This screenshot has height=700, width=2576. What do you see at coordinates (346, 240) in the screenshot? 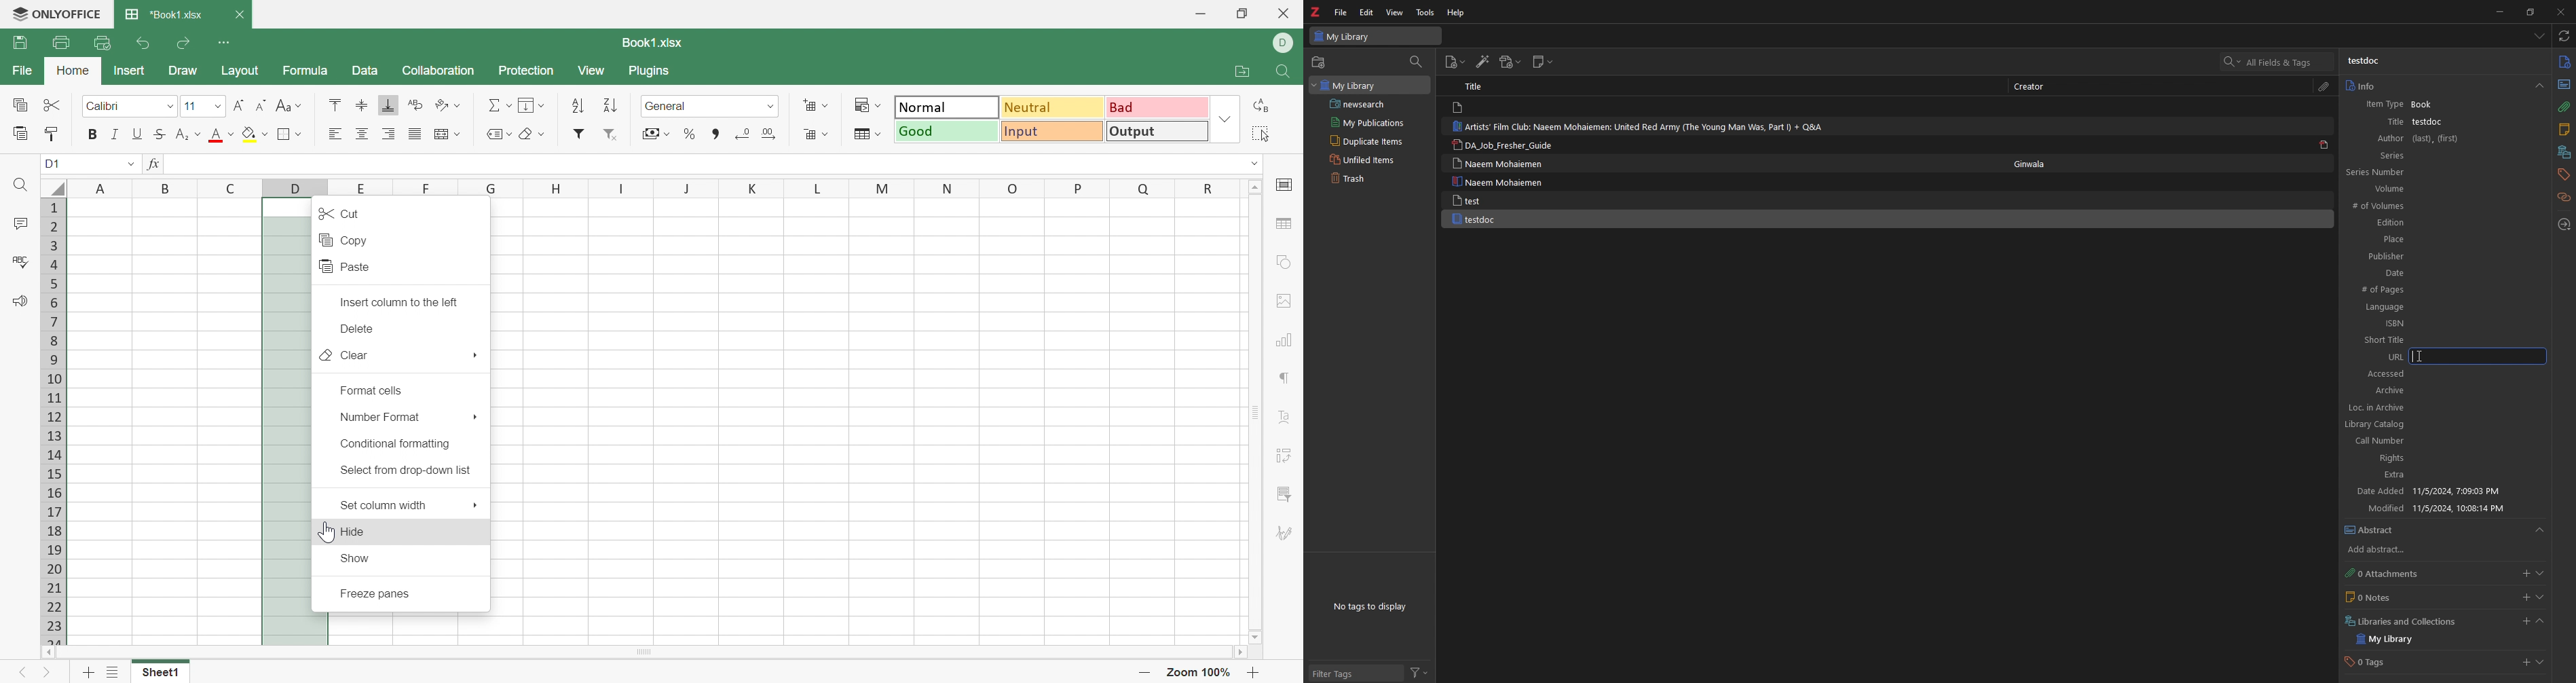
I see `Copy` at bounding box center [346, 240].